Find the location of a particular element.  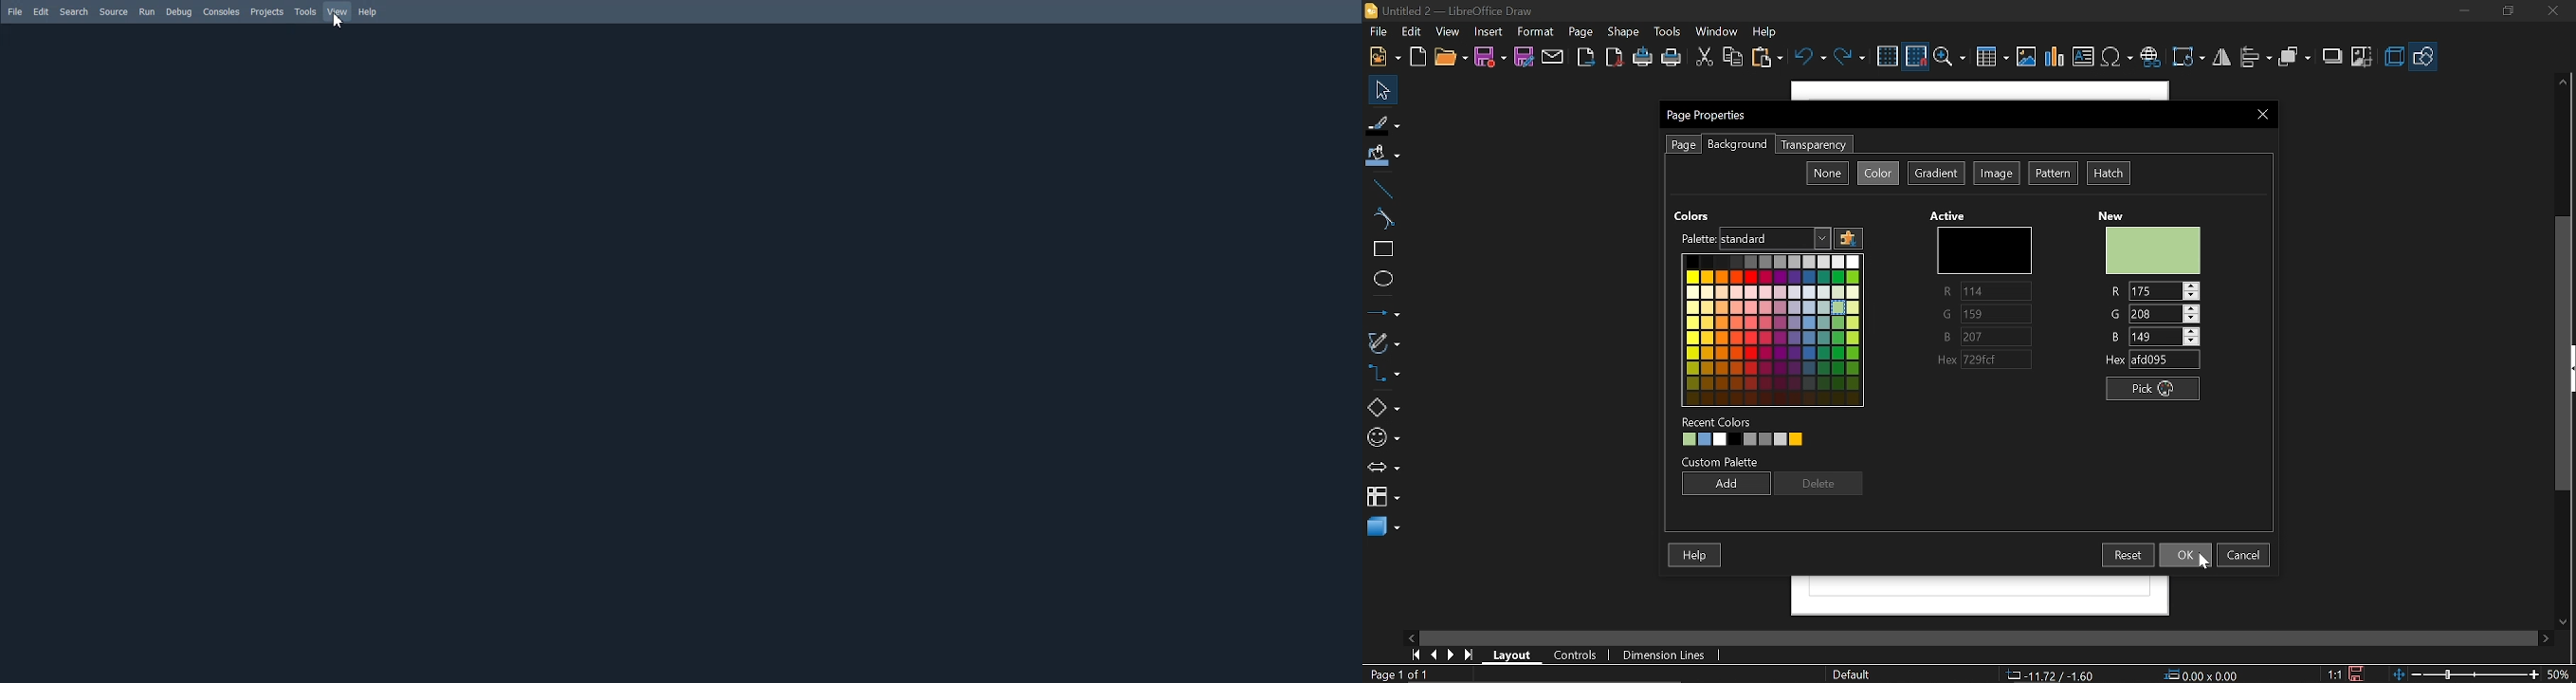

Projects is located at coordinates (266, 11).